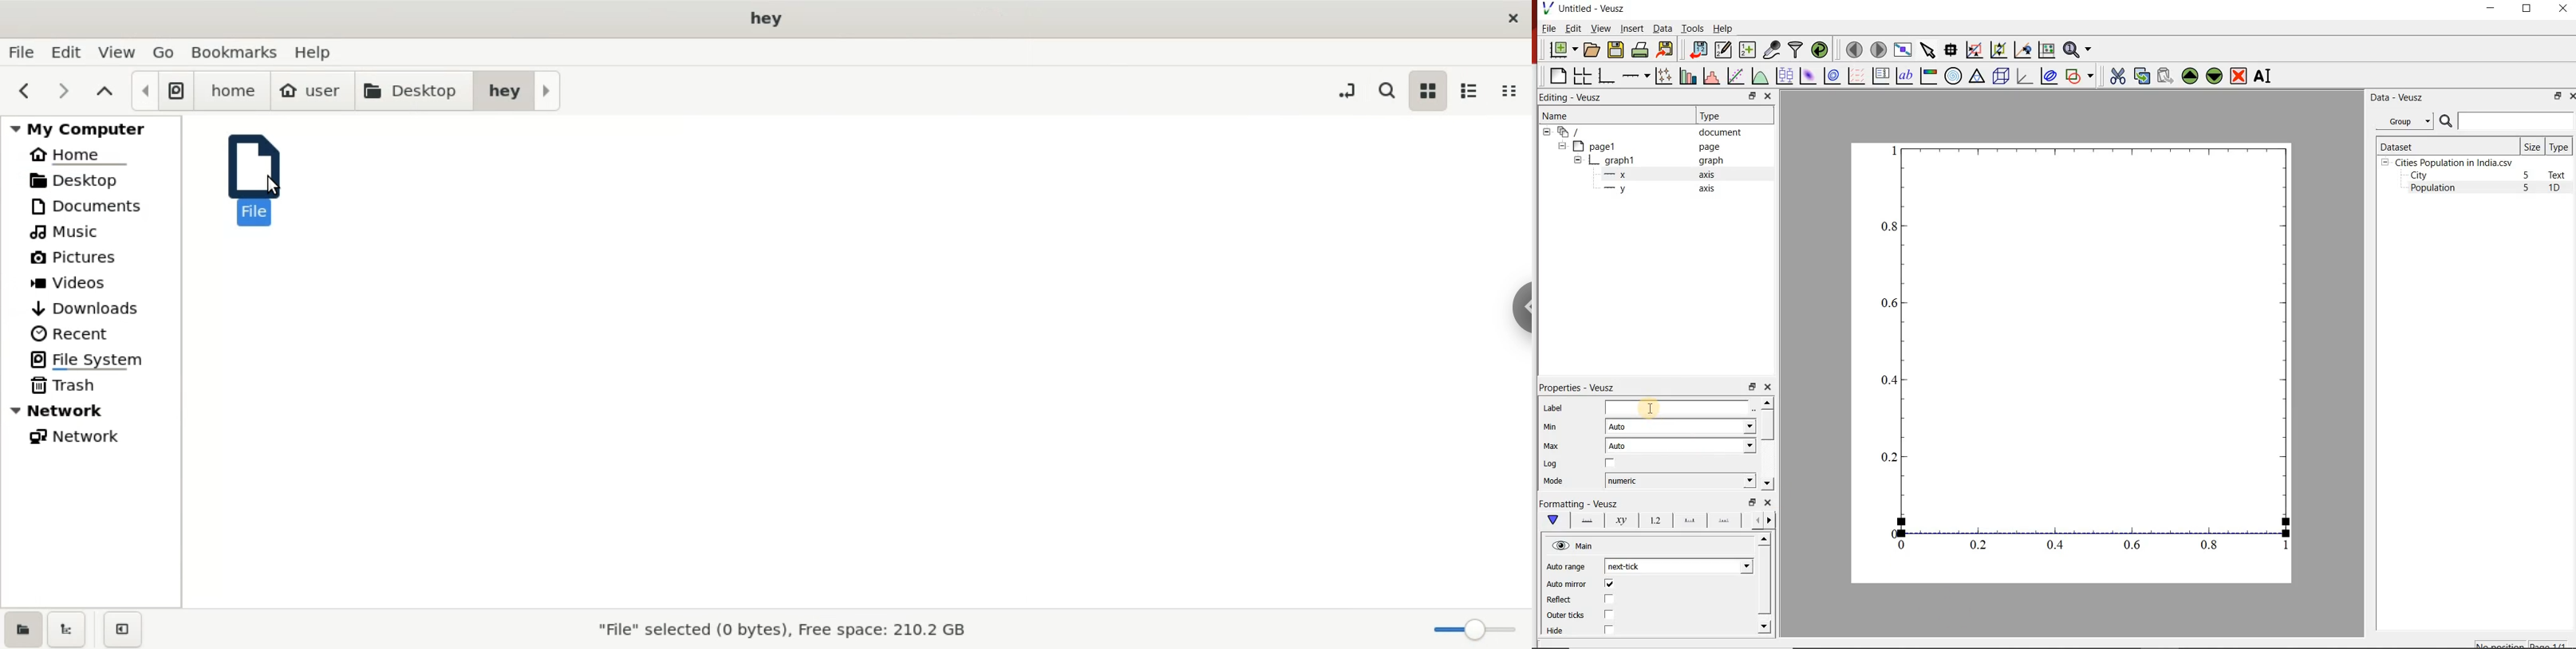  Describe the element at coordinates (2264, 76) in the screenshot. I see `renames the selected widget` at that location.